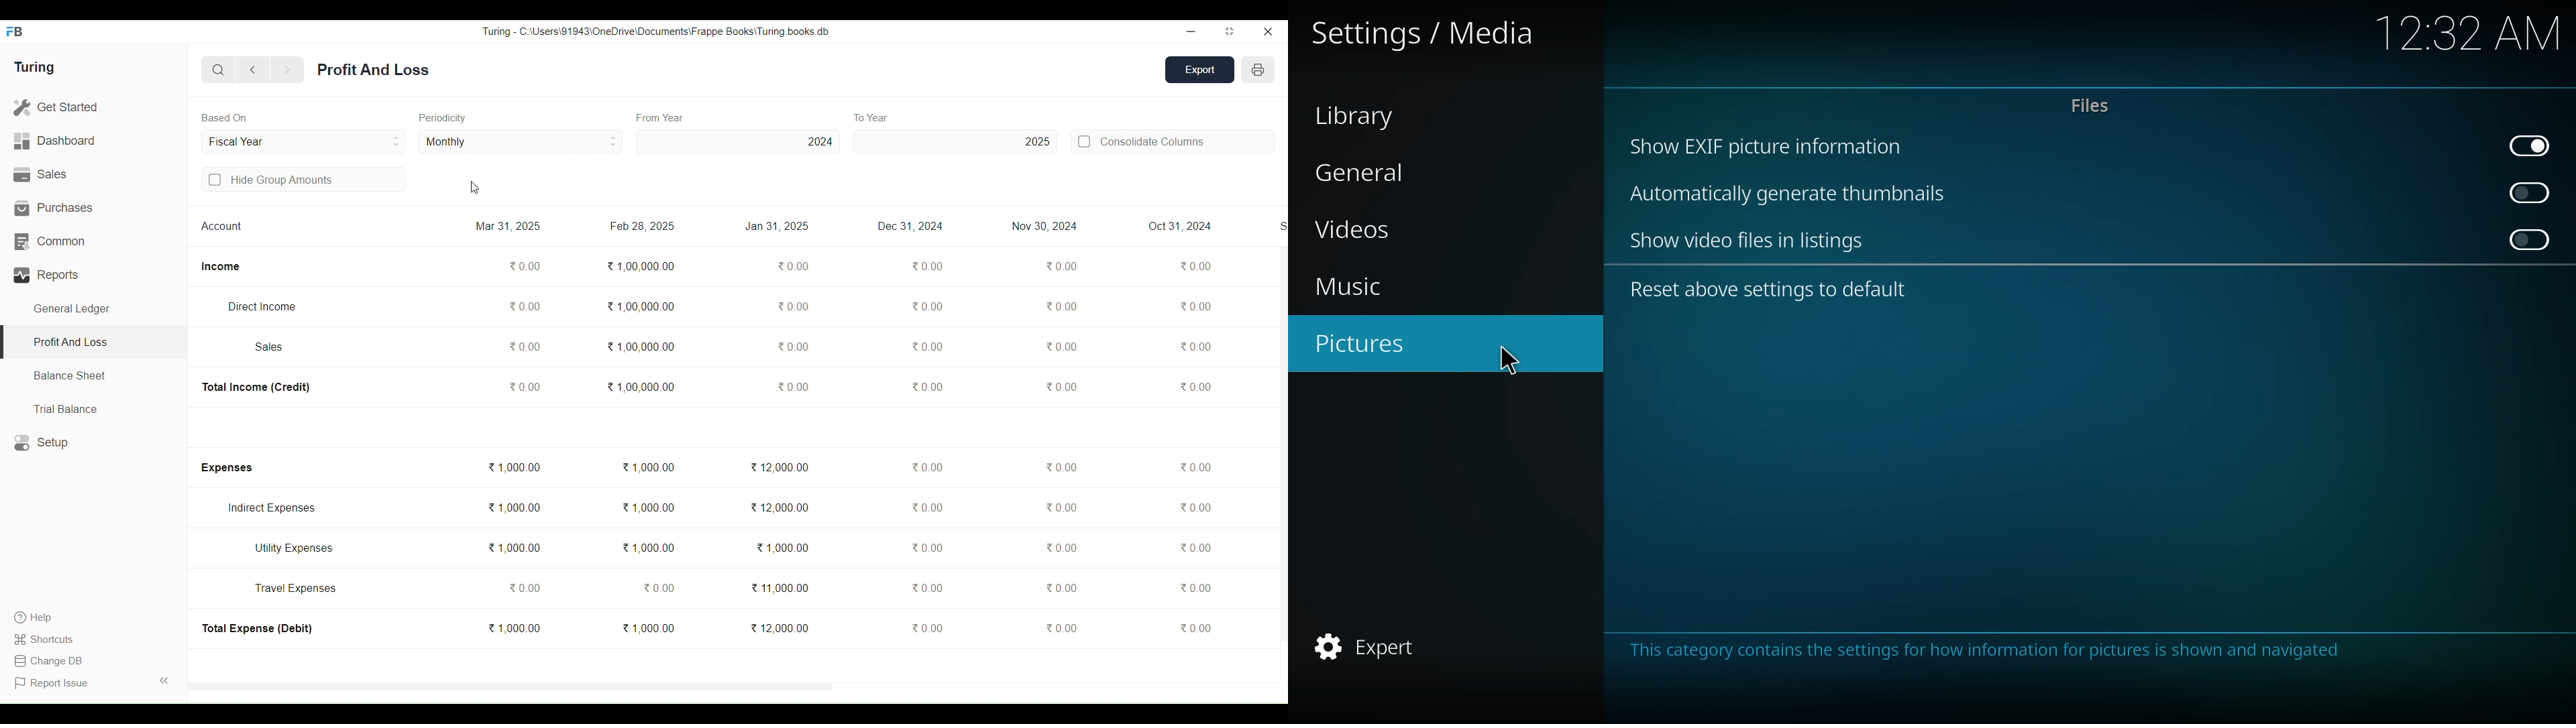 This screenshot has width=2576, height=728. What do you see at coordinates (780, 507) in the screenshot?
I see `12,000.00` at bounding box center [780, 507].